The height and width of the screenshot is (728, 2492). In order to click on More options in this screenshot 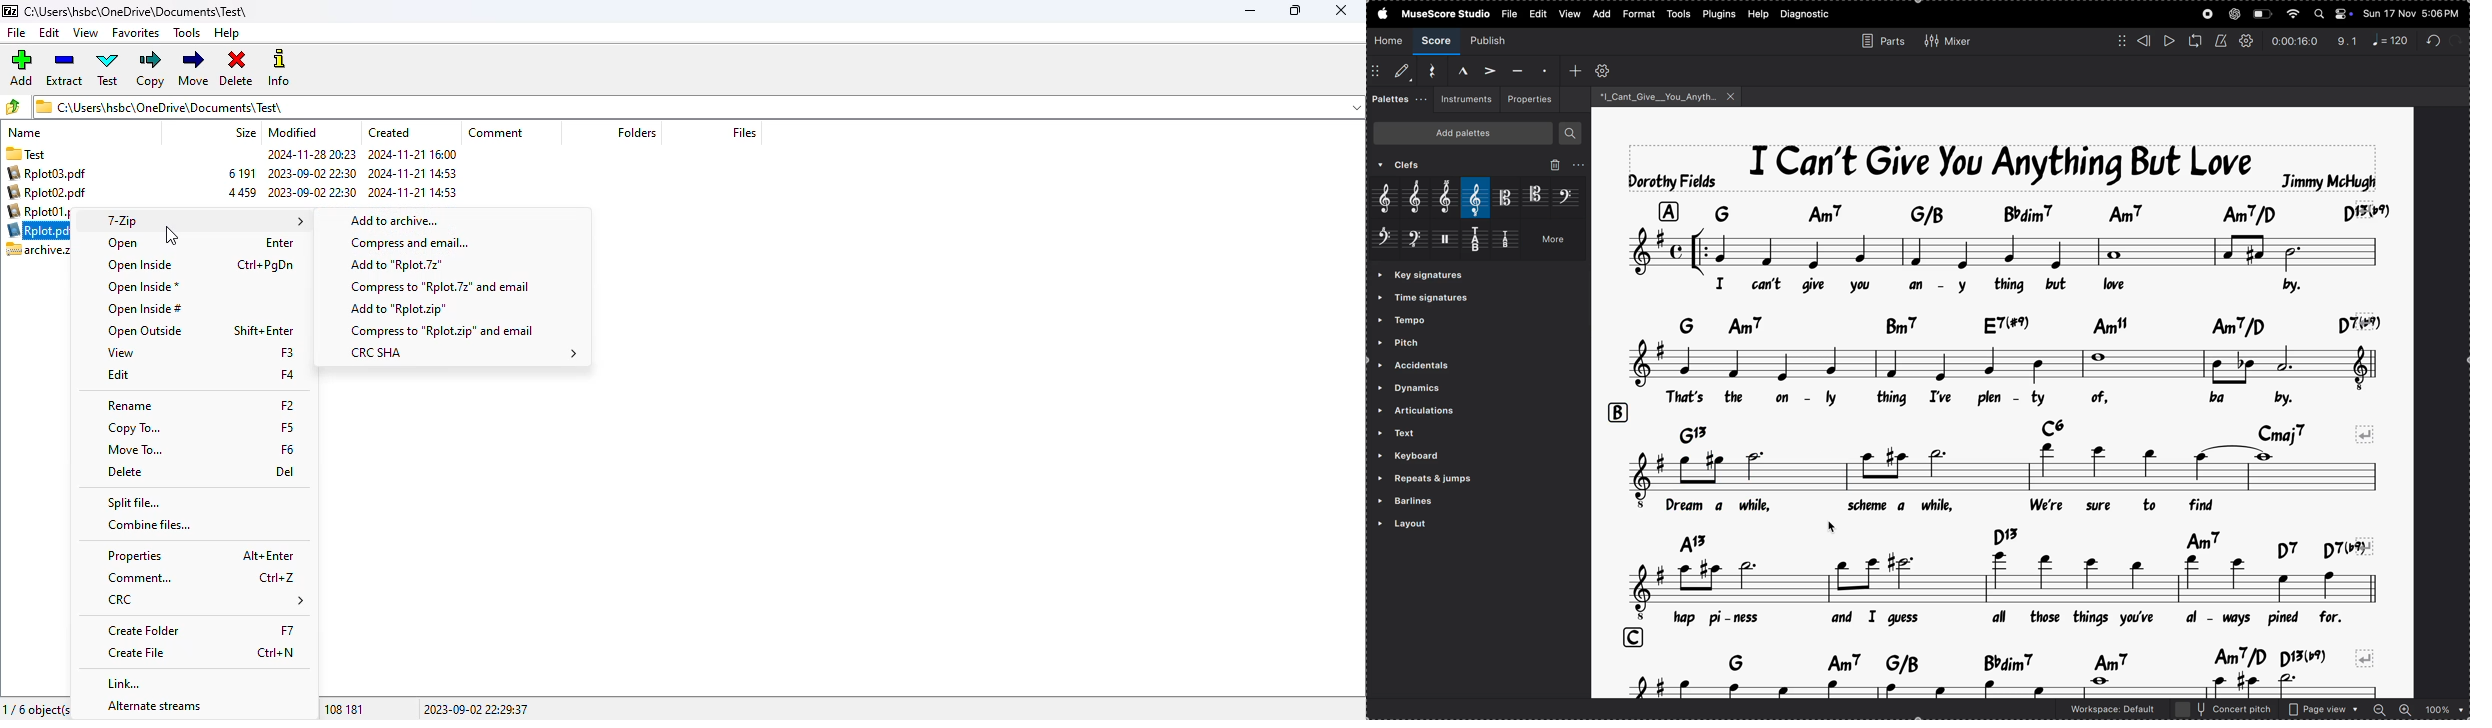, I will do `click(1579, 164)`.